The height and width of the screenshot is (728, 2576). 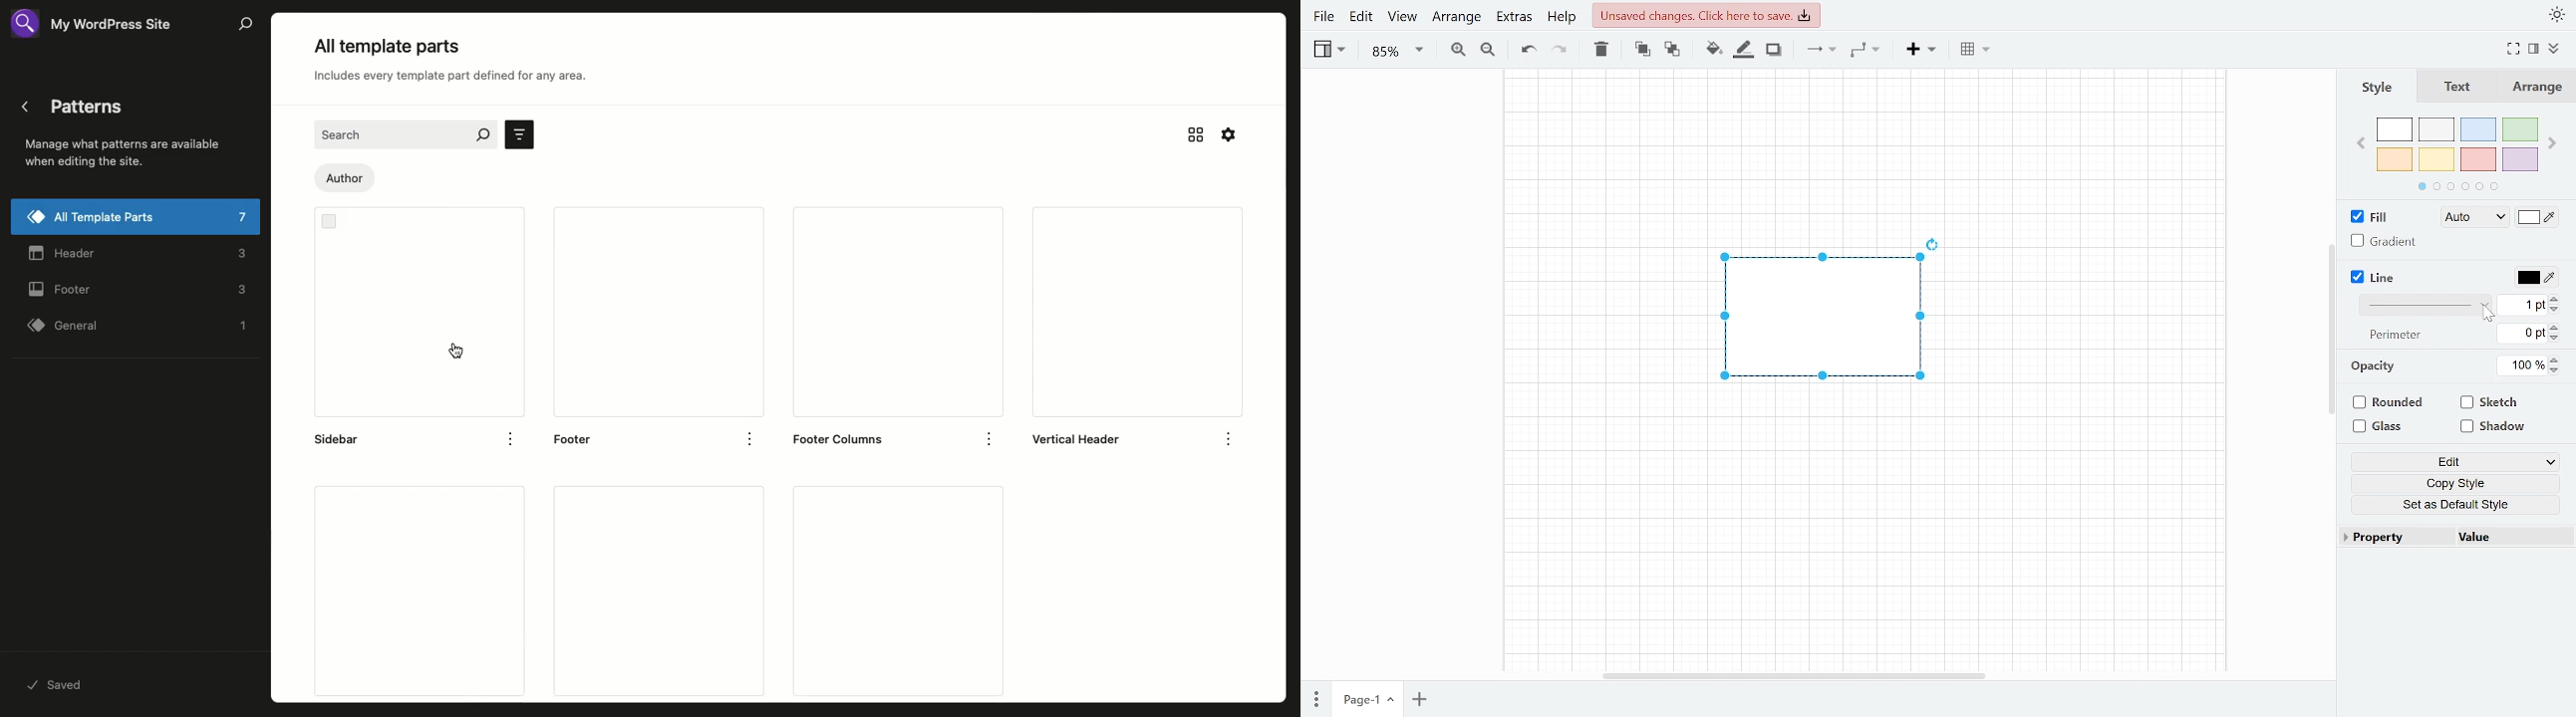 What do you see at coordinates (2458, 87) in the screenshot?
I see `text` at bounding box center [2458, 87].